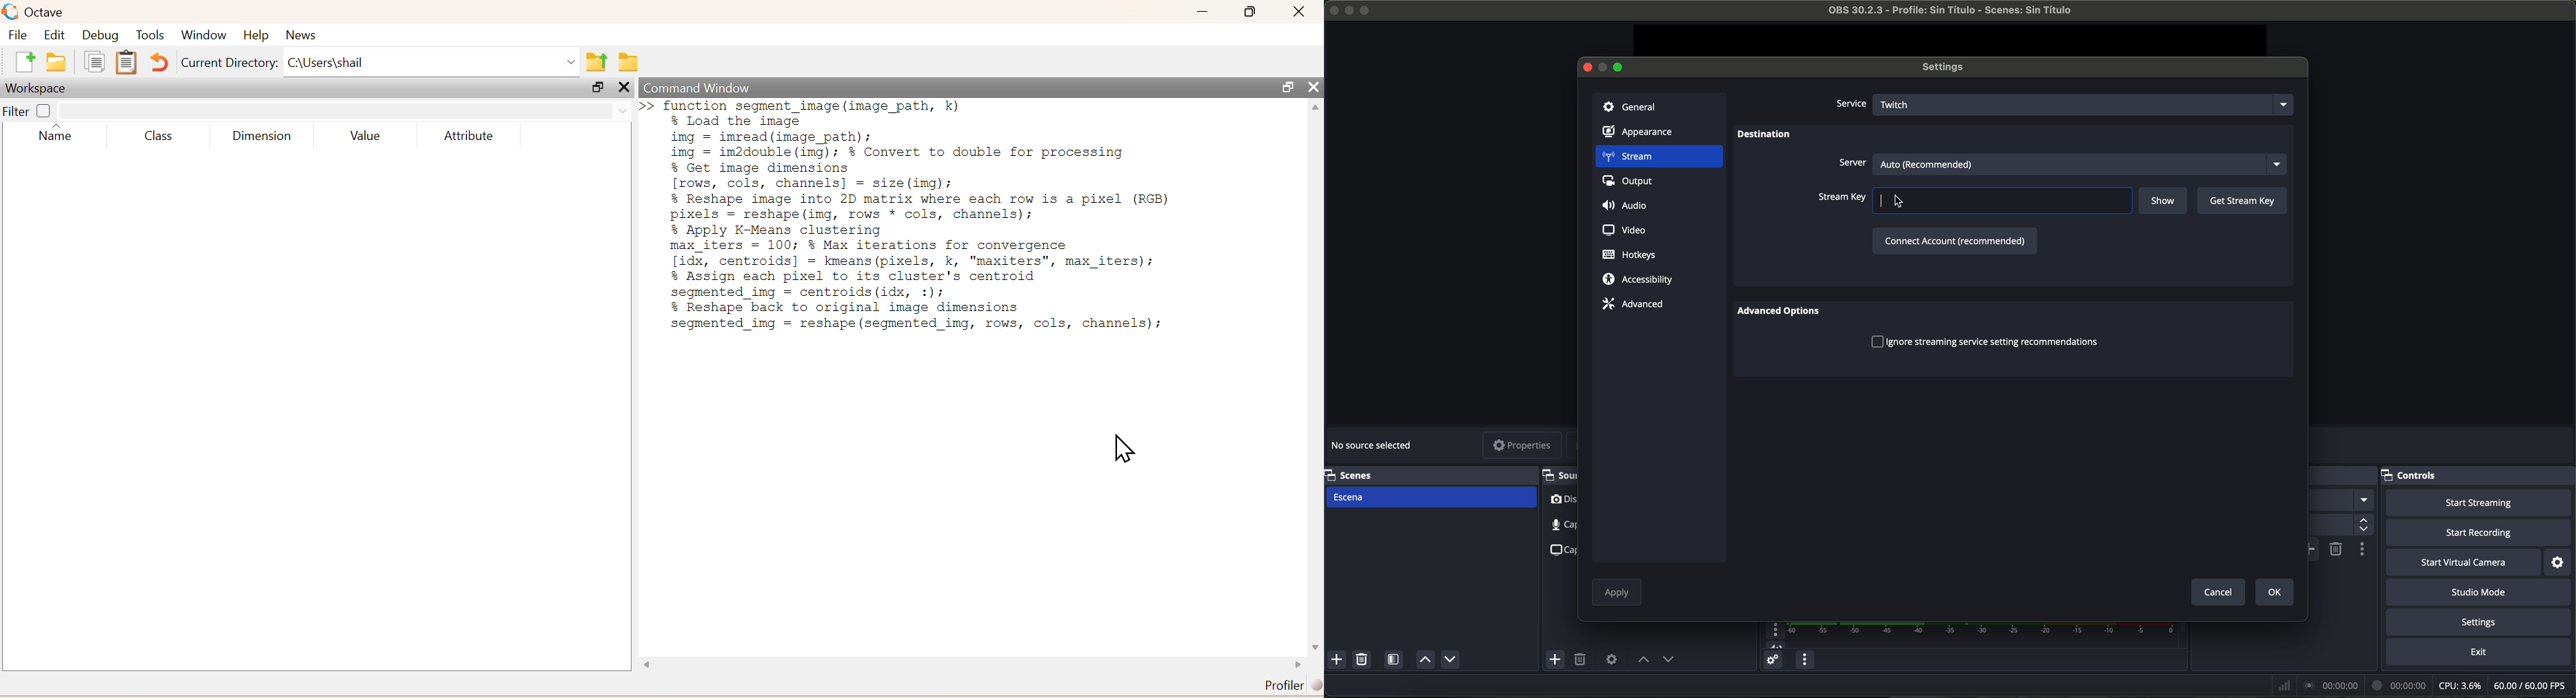 The width and height of the screenshot is (2576, 700). What do you see at coordinates (1611, 659) in the screenshot?
I see `open source properties` at bounding box center [1611, 659].